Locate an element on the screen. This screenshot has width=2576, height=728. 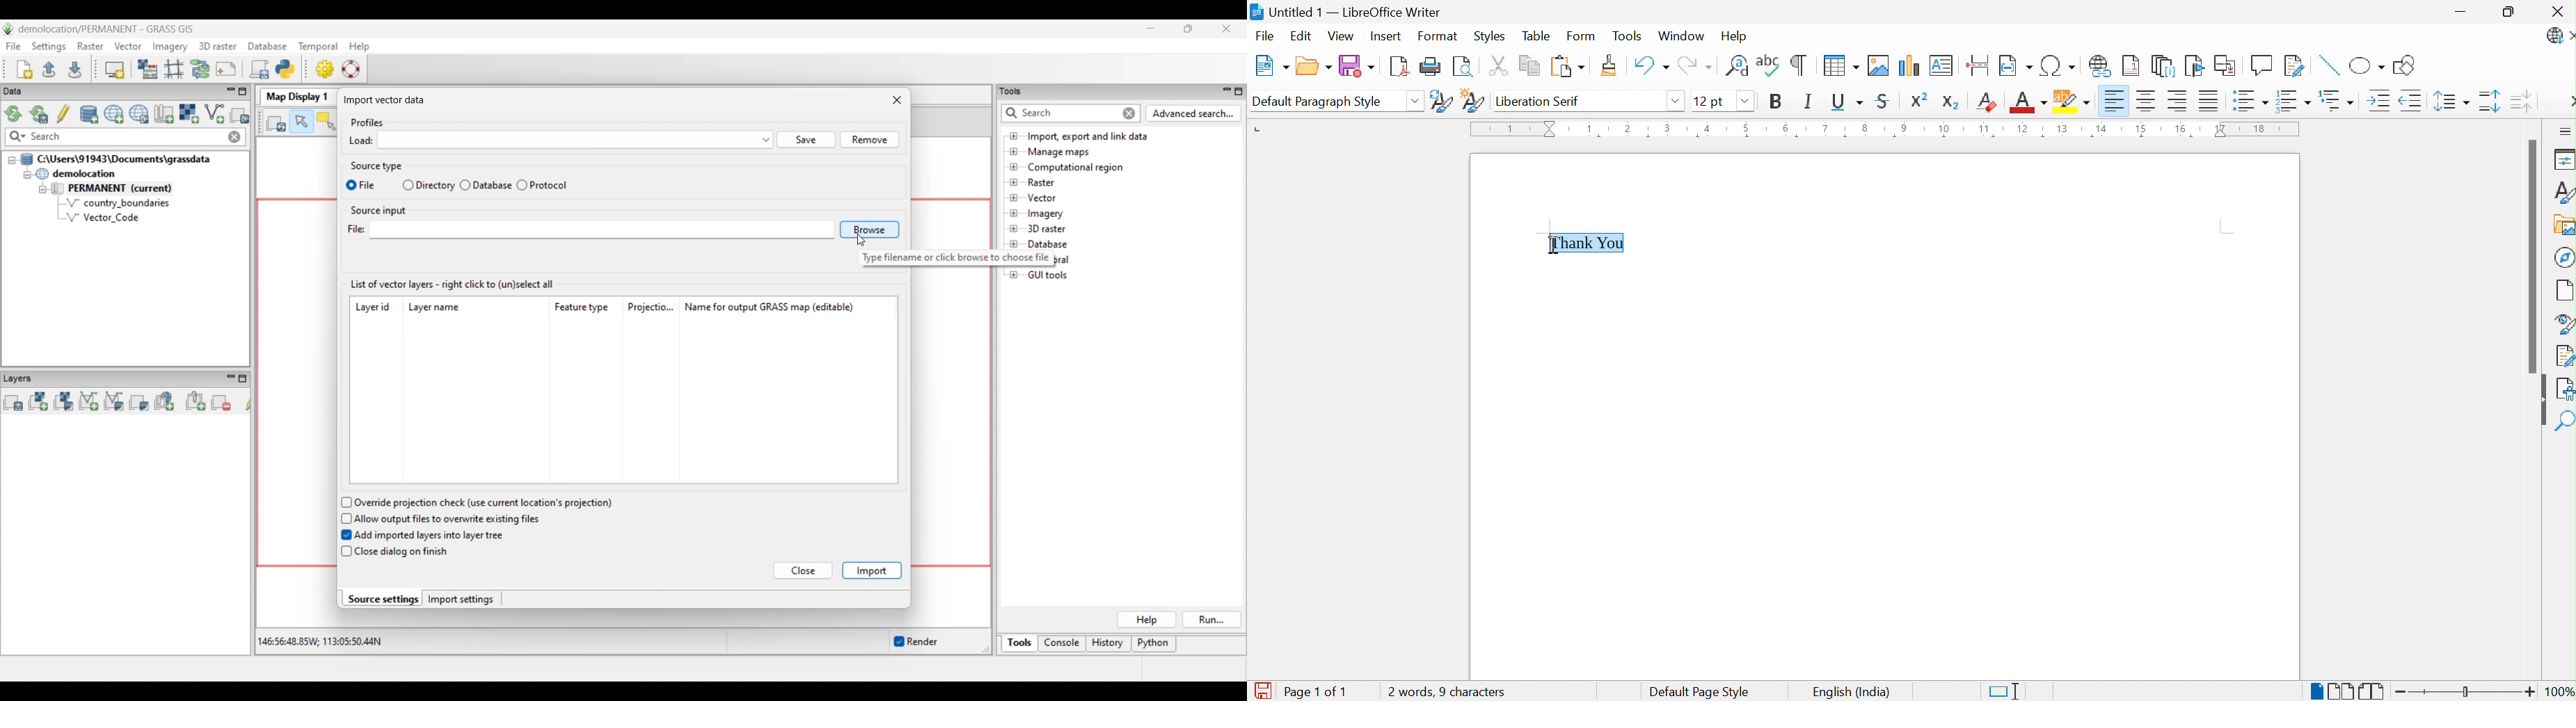
Insert Chart is located at coordinates (1908, 65).